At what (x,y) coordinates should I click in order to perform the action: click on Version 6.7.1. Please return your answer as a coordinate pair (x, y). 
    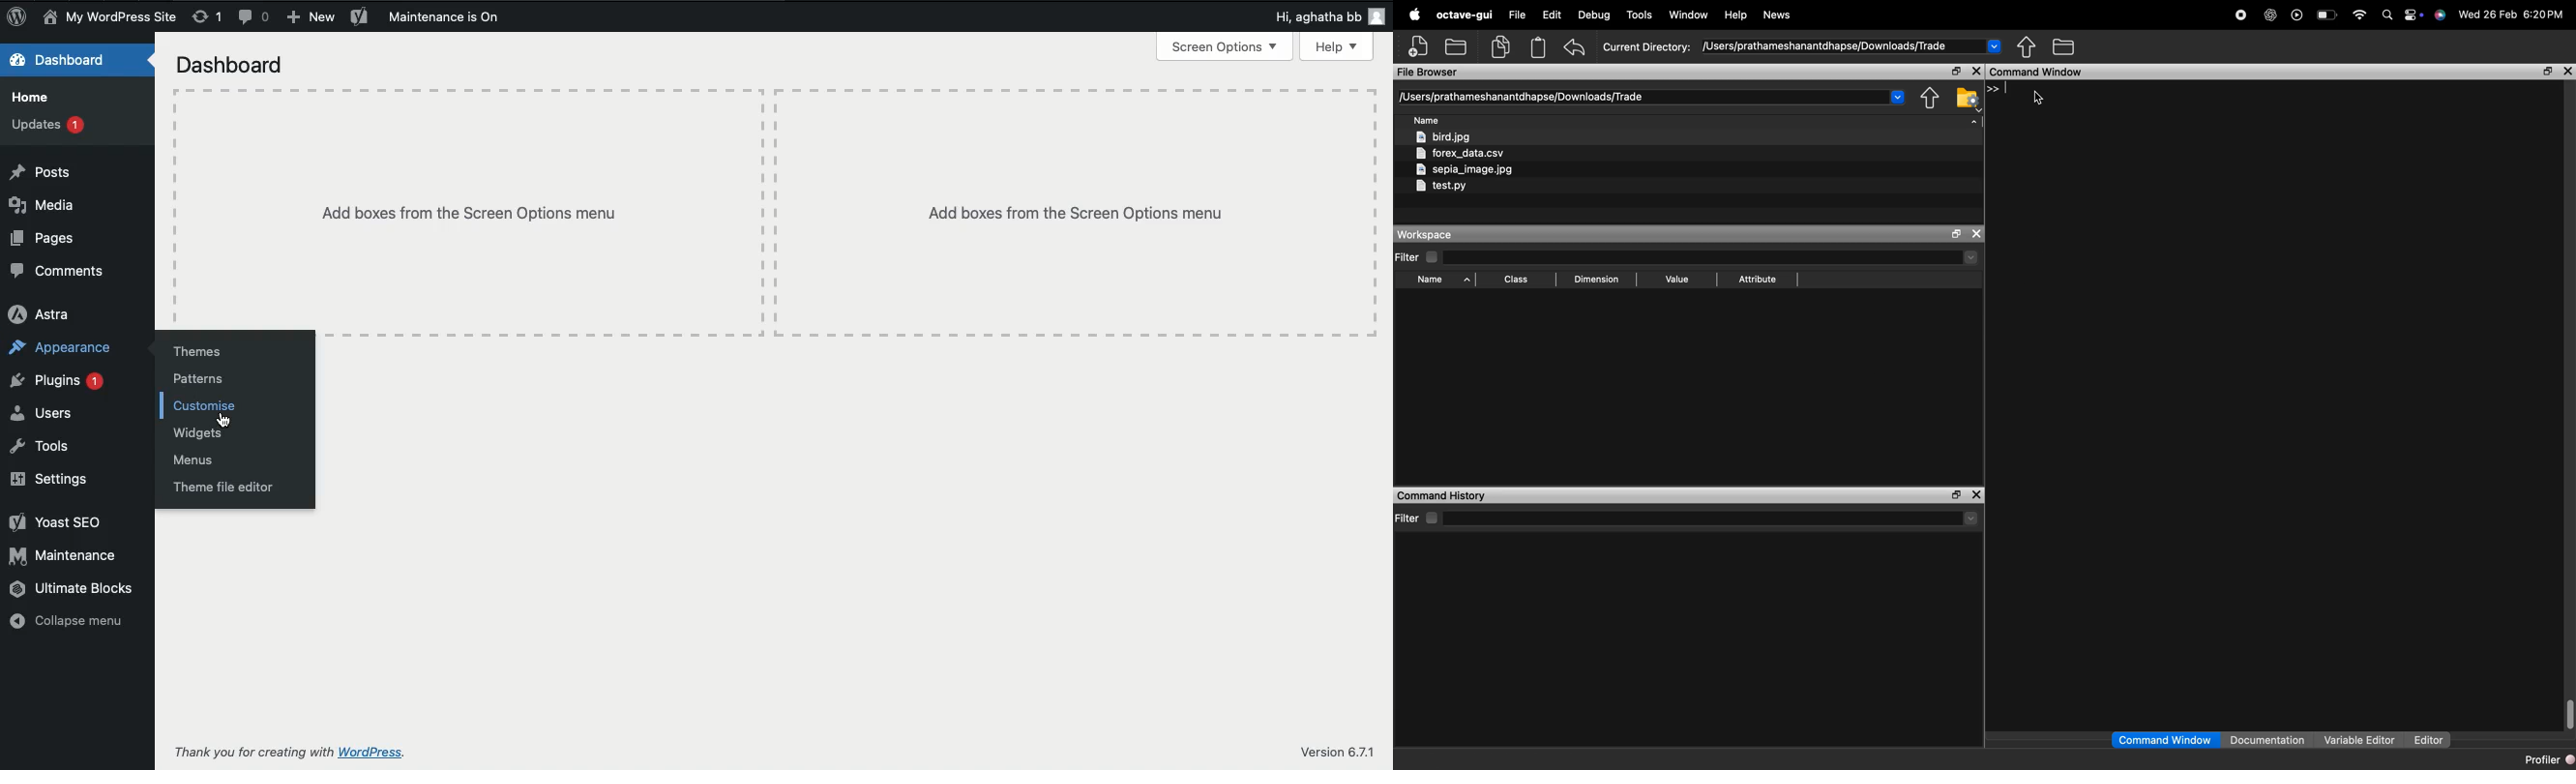
    Looking at the image, I should click on (1341, 754).